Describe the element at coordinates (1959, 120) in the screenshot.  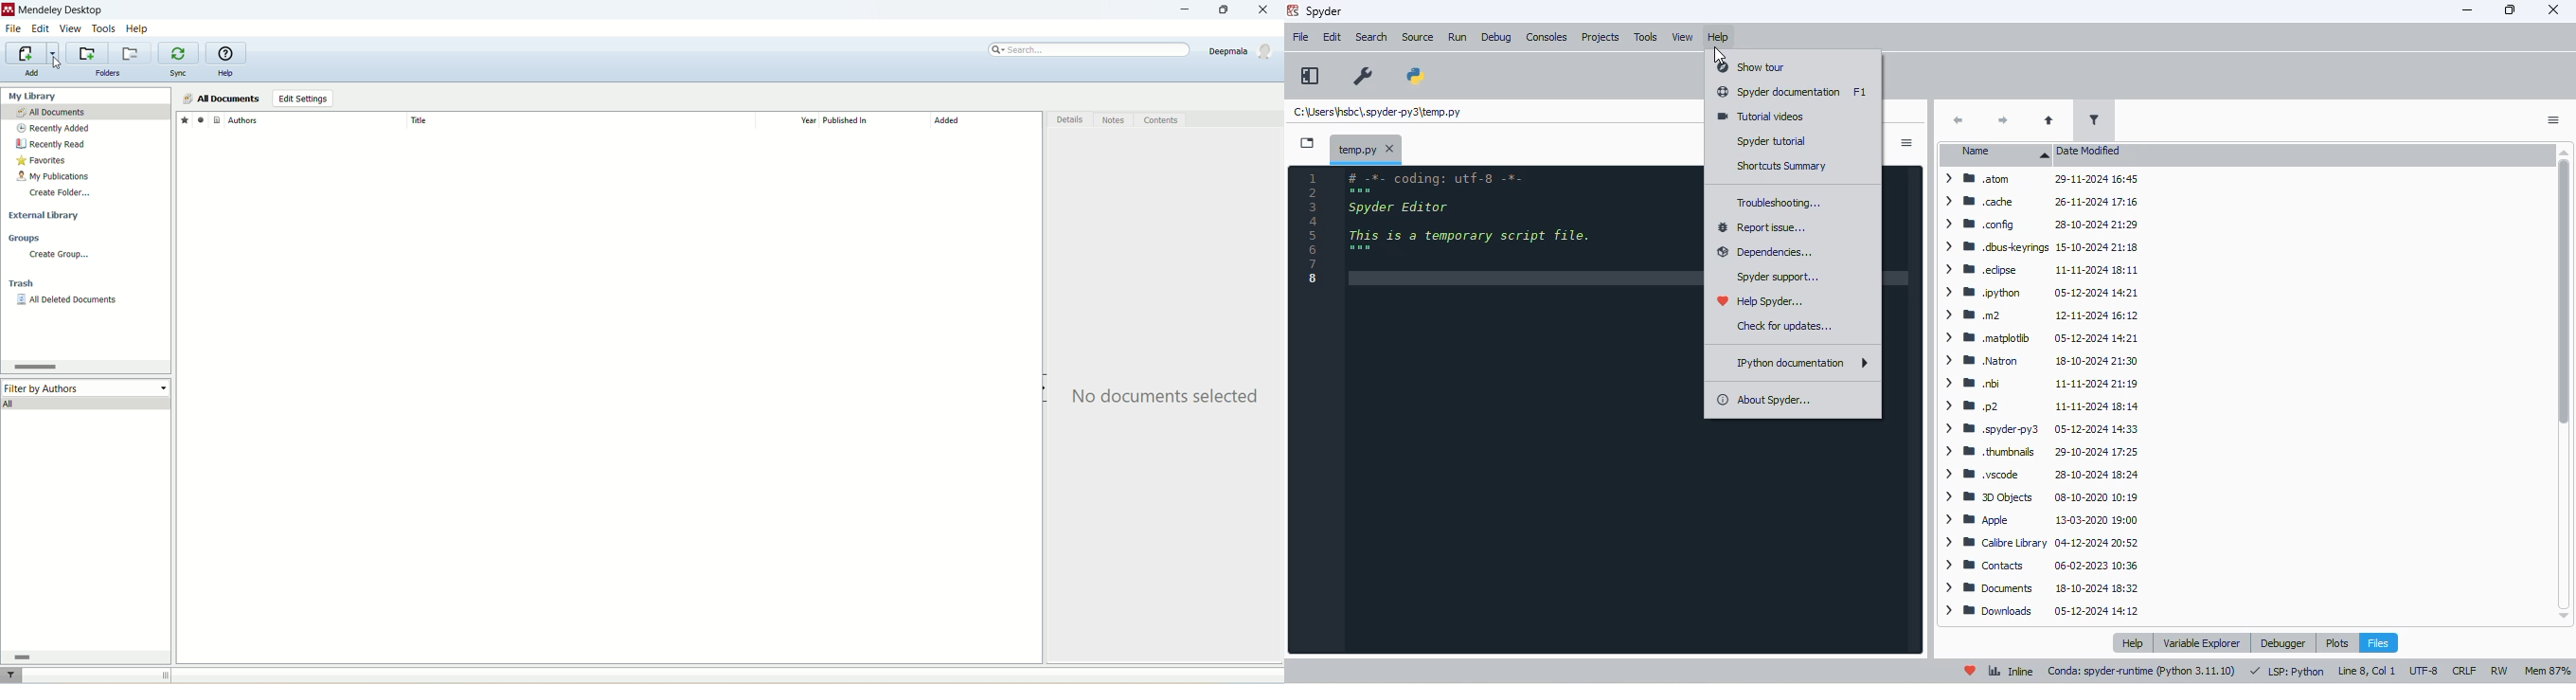
I see `back` at that location.